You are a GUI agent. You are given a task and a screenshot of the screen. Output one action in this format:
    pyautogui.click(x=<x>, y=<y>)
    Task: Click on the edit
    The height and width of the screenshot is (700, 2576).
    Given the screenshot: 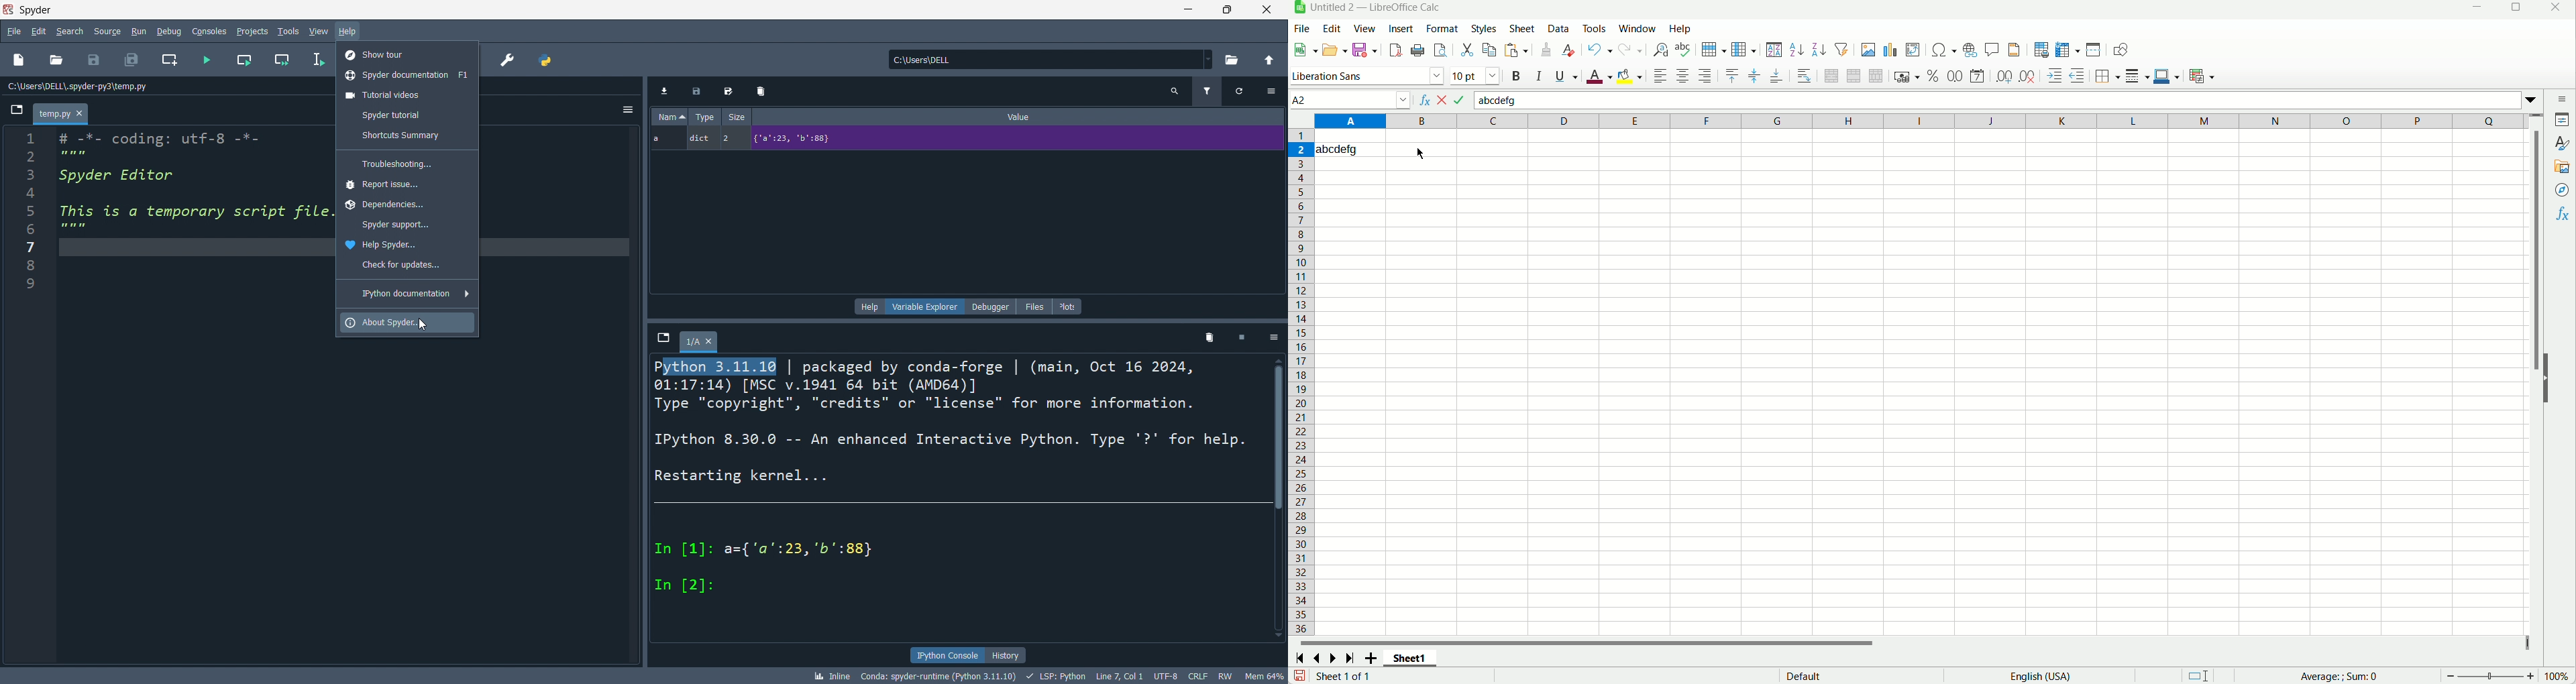 What is the action you would take?
    pyautogui.click(x=38, y=32)
    